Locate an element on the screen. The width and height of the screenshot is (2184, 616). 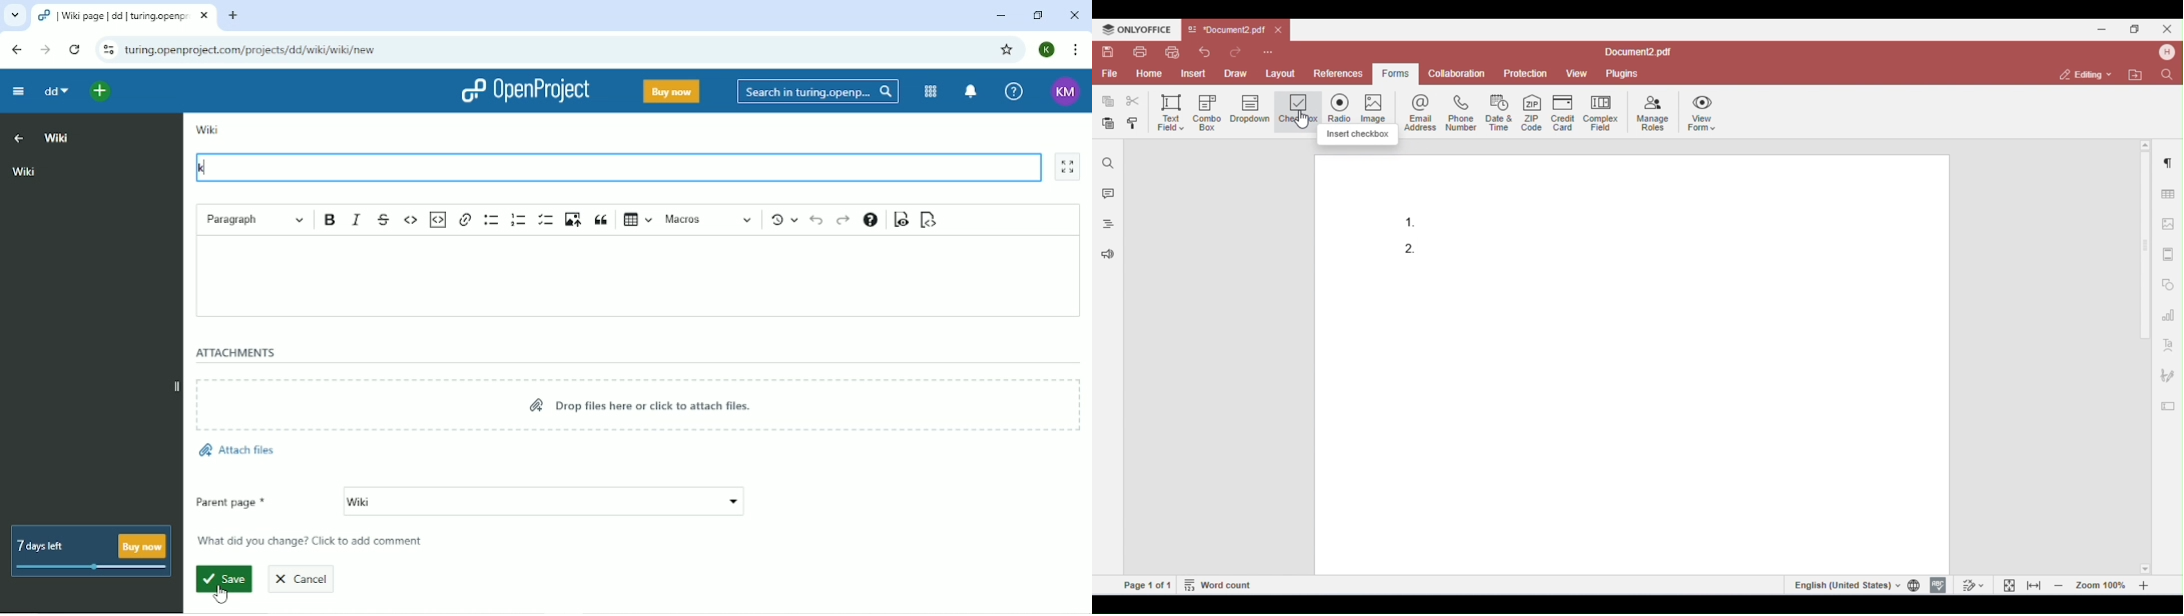
Code is located at coordinates (410, 221).